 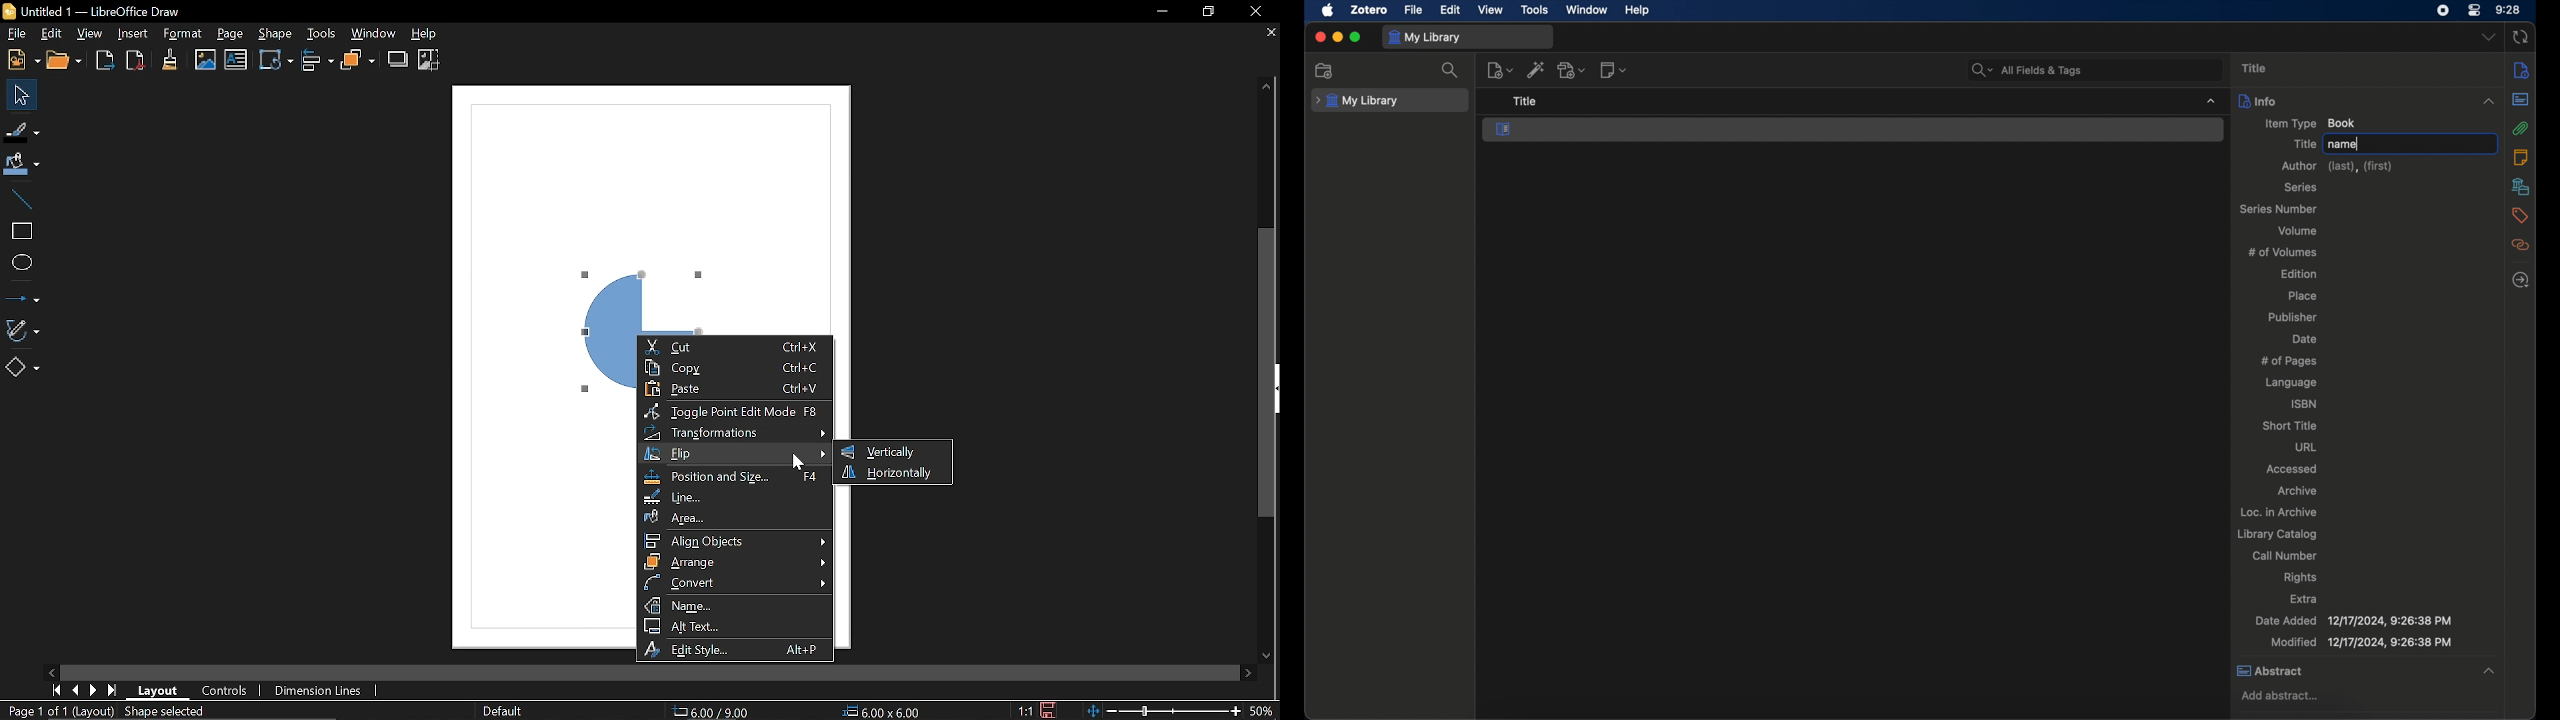 I want to click on item type, so click(x=2312, y=123).